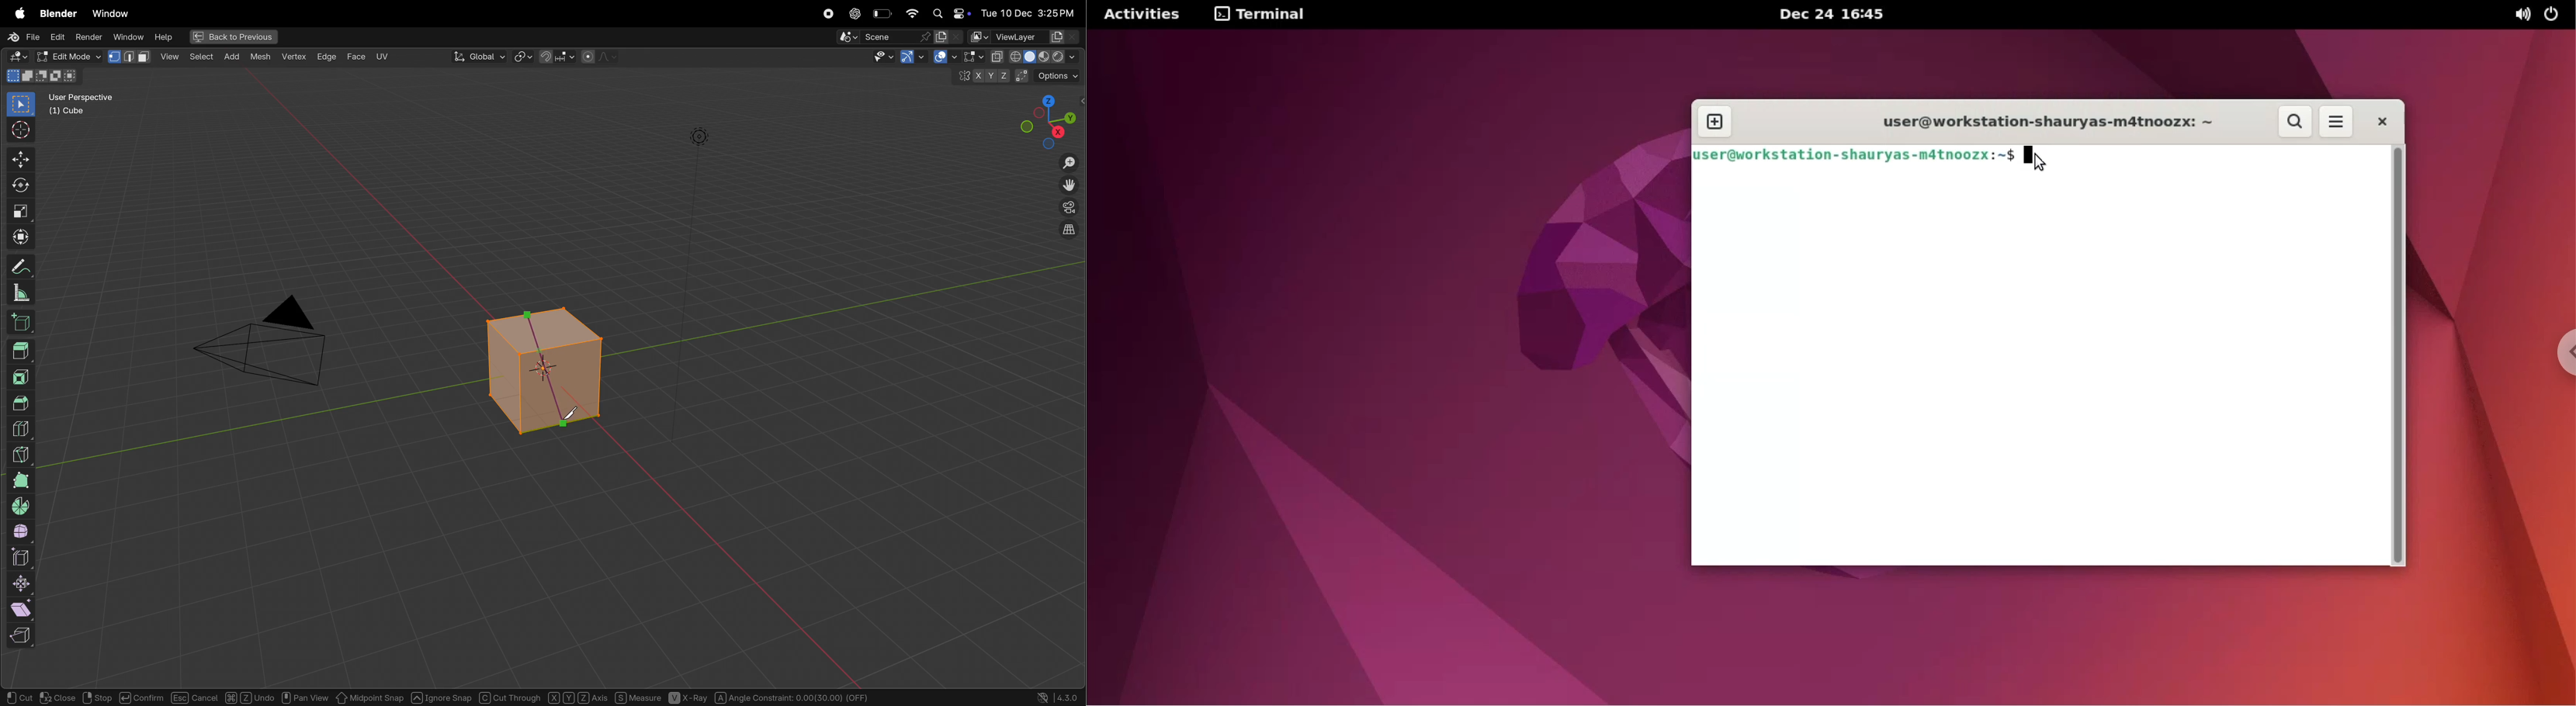  Describe the element at coordinates (1068, 164) in the screenshot. I see `zoom` at that location.